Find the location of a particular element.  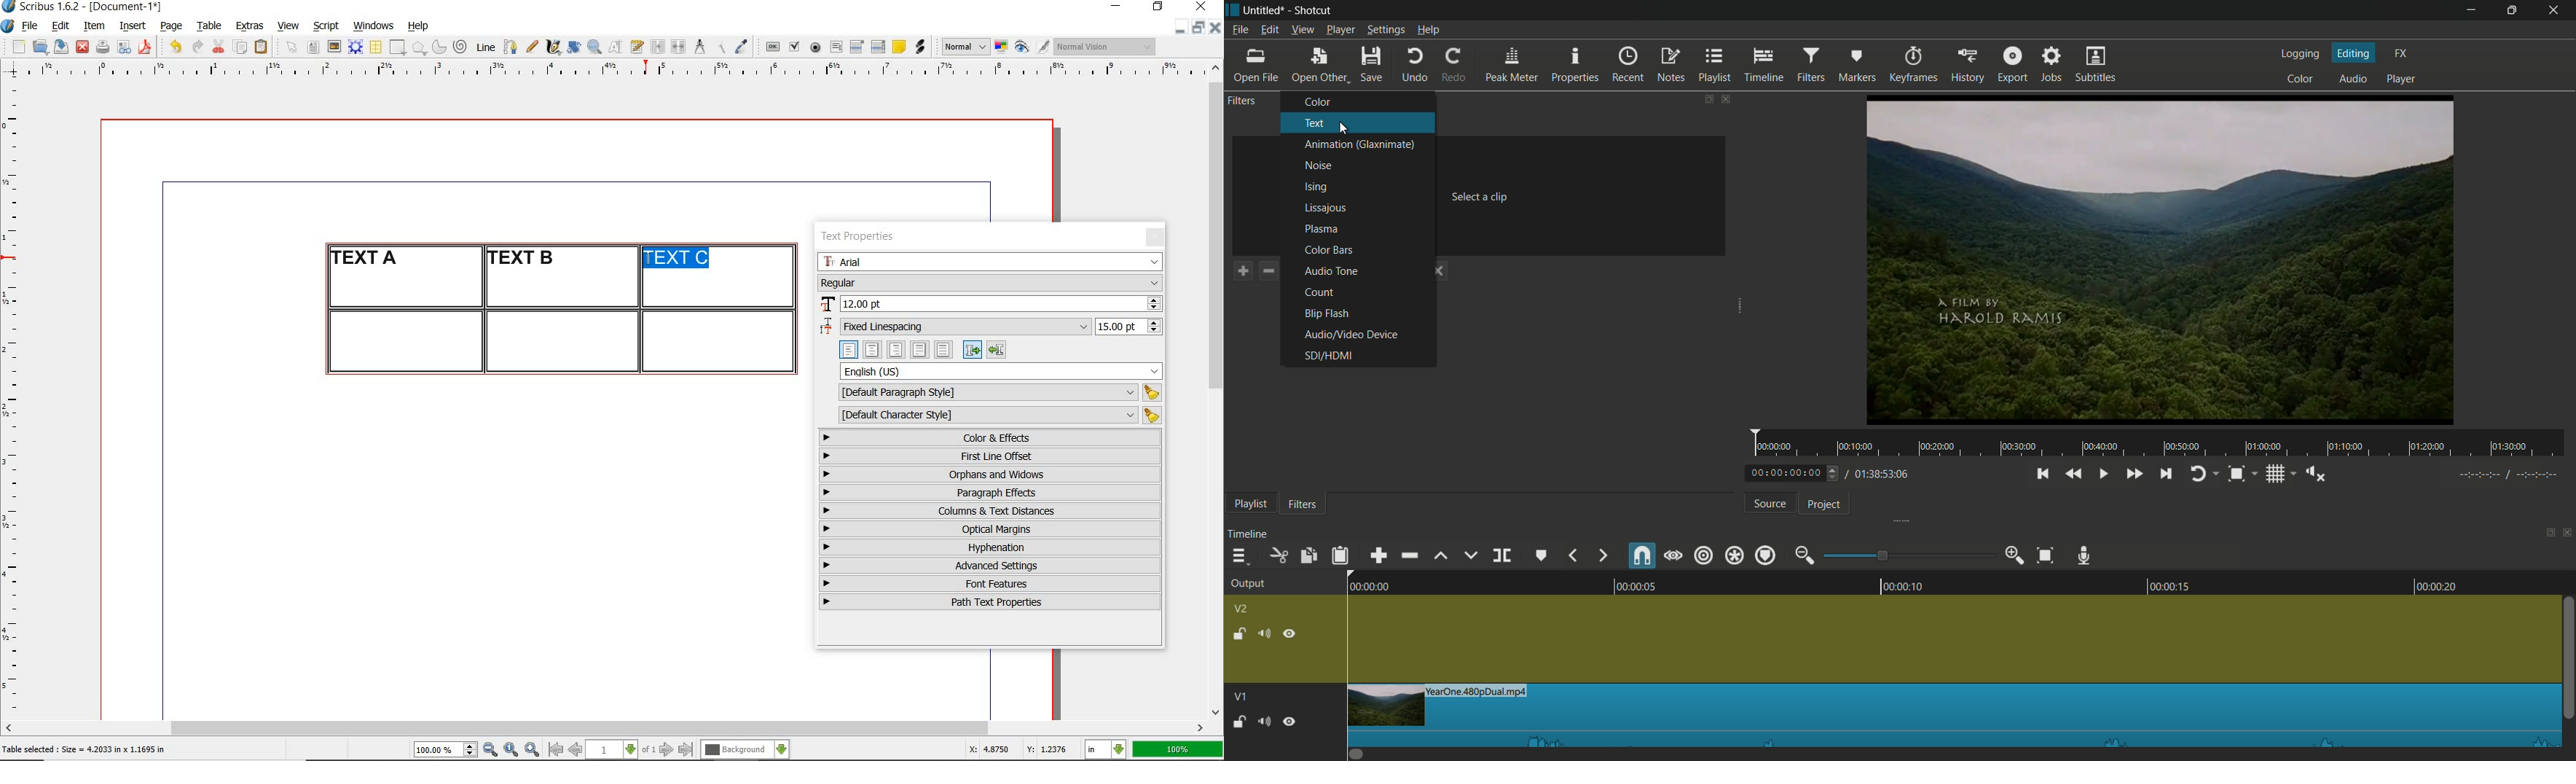

go to next page is located at coordinates (667, 750).